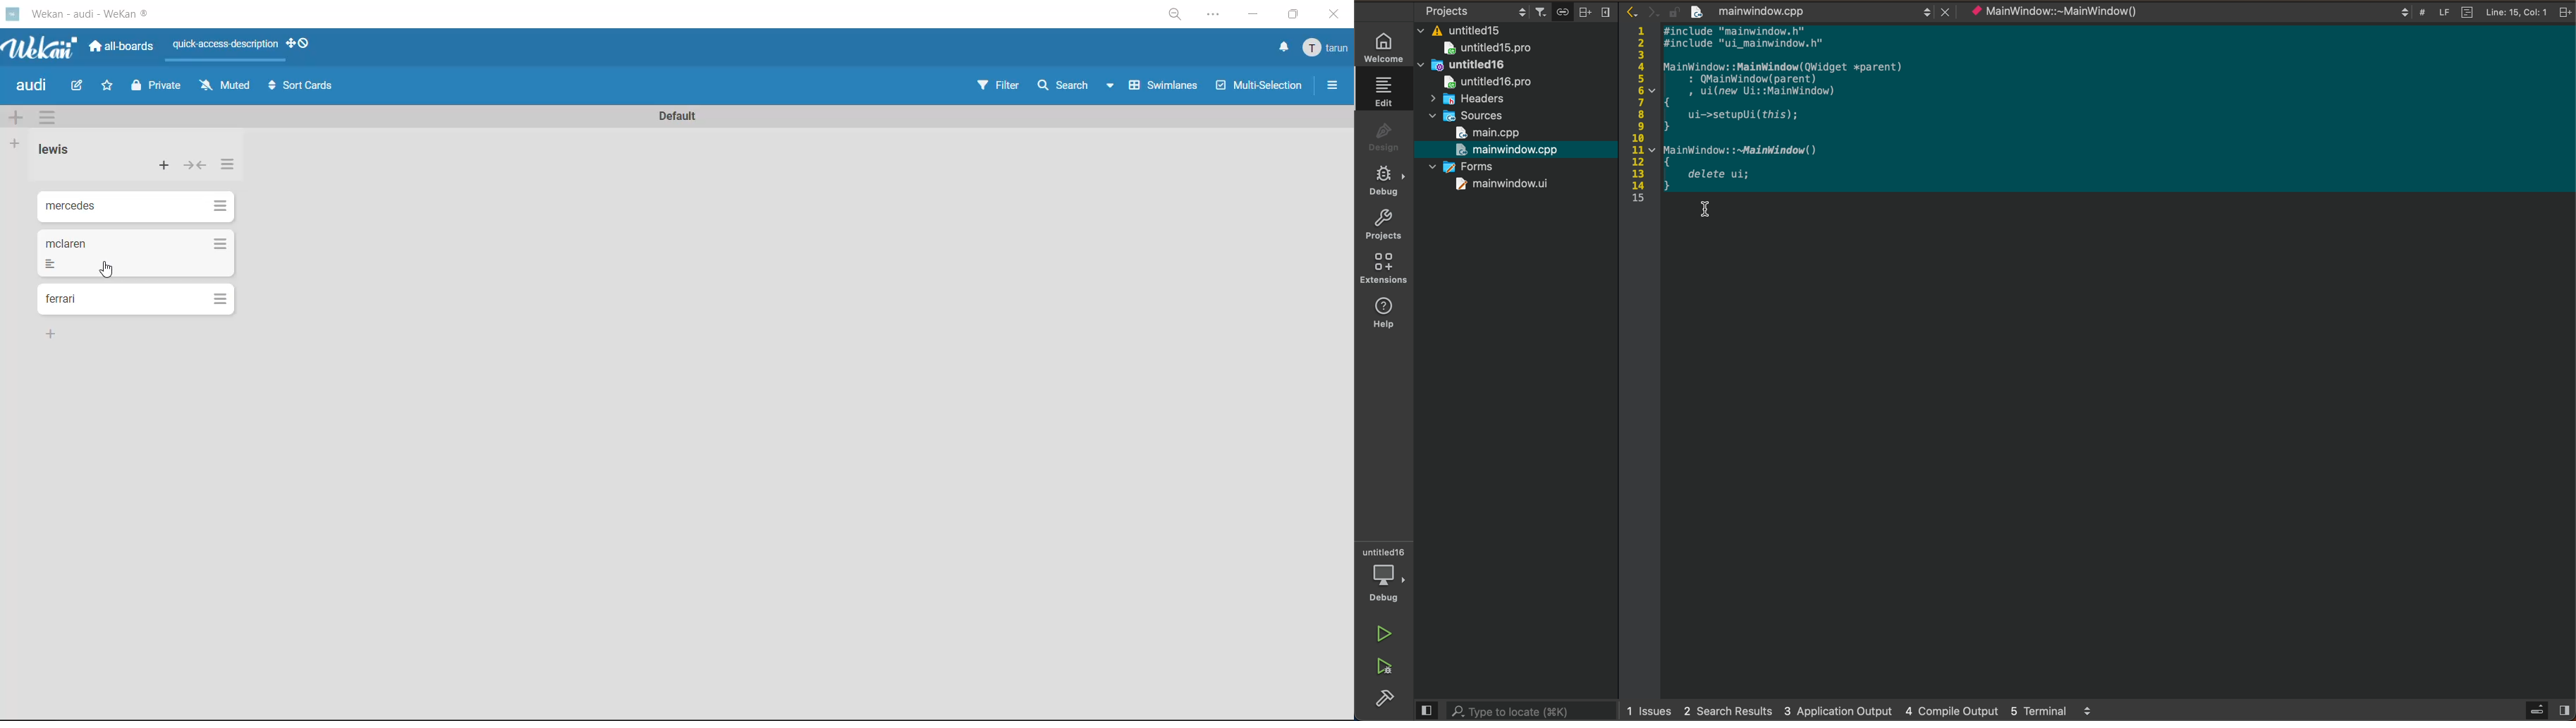  I want to click on close, so click(1338, 14).